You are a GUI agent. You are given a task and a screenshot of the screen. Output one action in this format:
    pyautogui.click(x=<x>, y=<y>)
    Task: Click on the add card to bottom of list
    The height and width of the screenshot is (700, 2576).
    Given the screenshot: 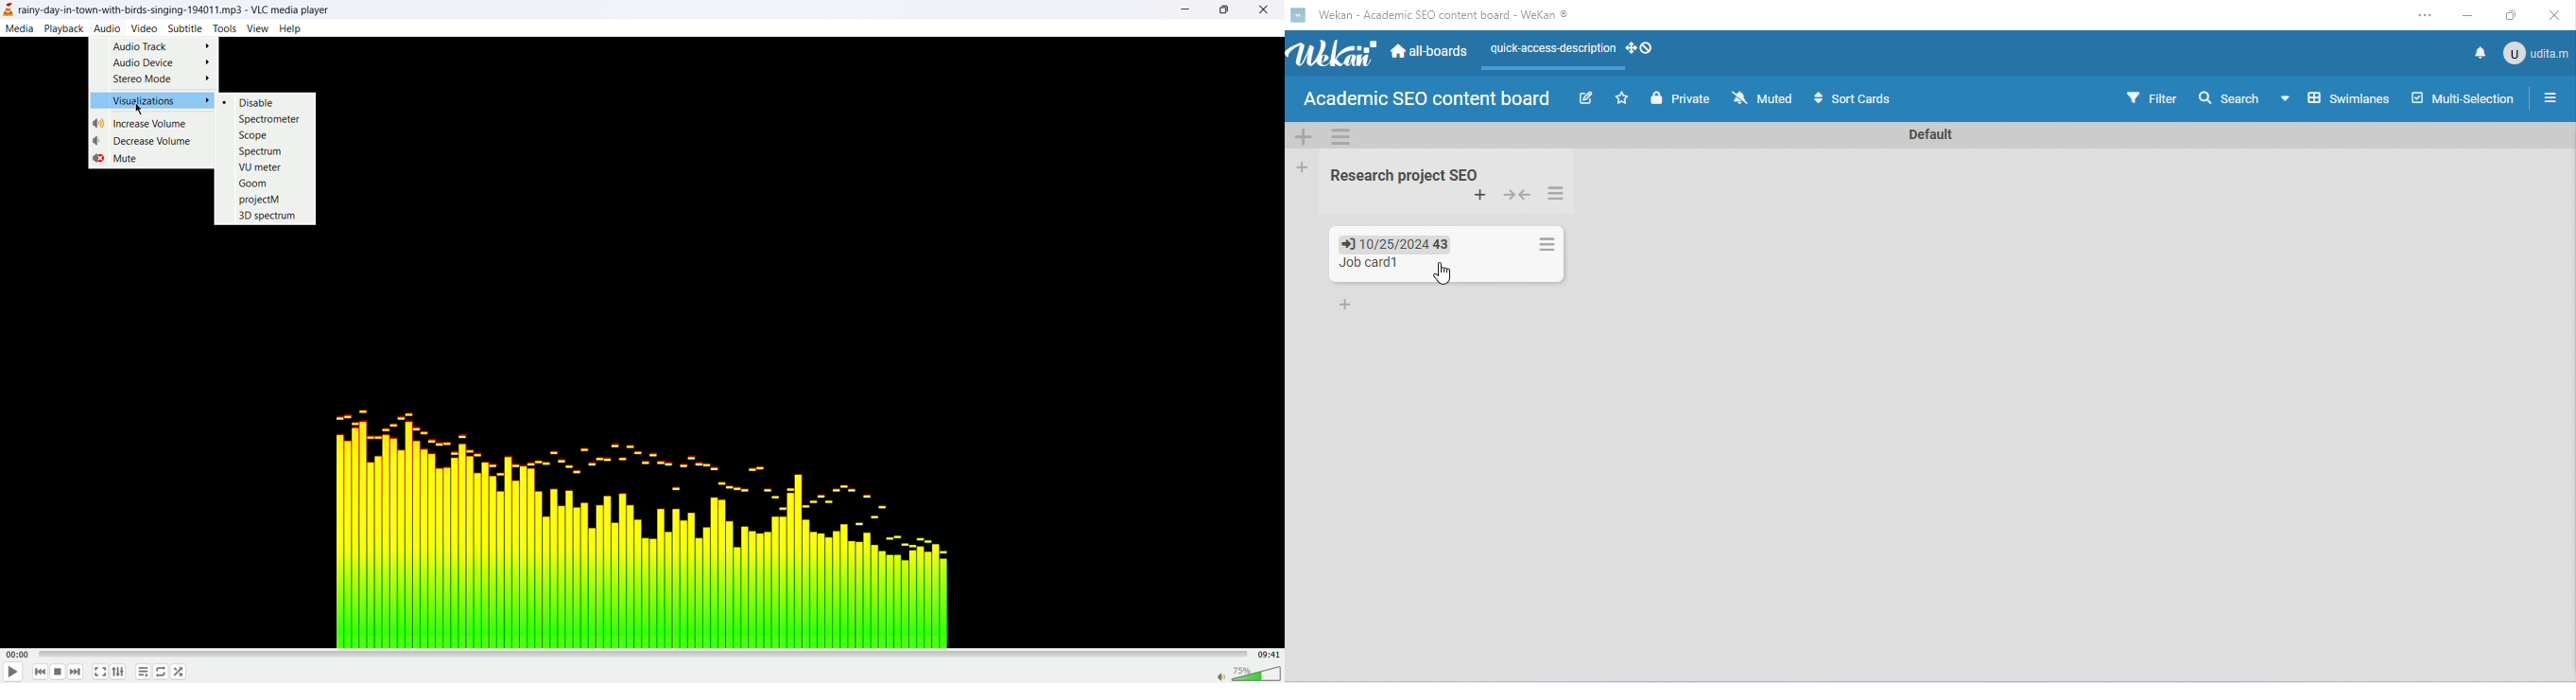 What is the action you would take?
    pyautogui.click(x=1348, y=306)
    